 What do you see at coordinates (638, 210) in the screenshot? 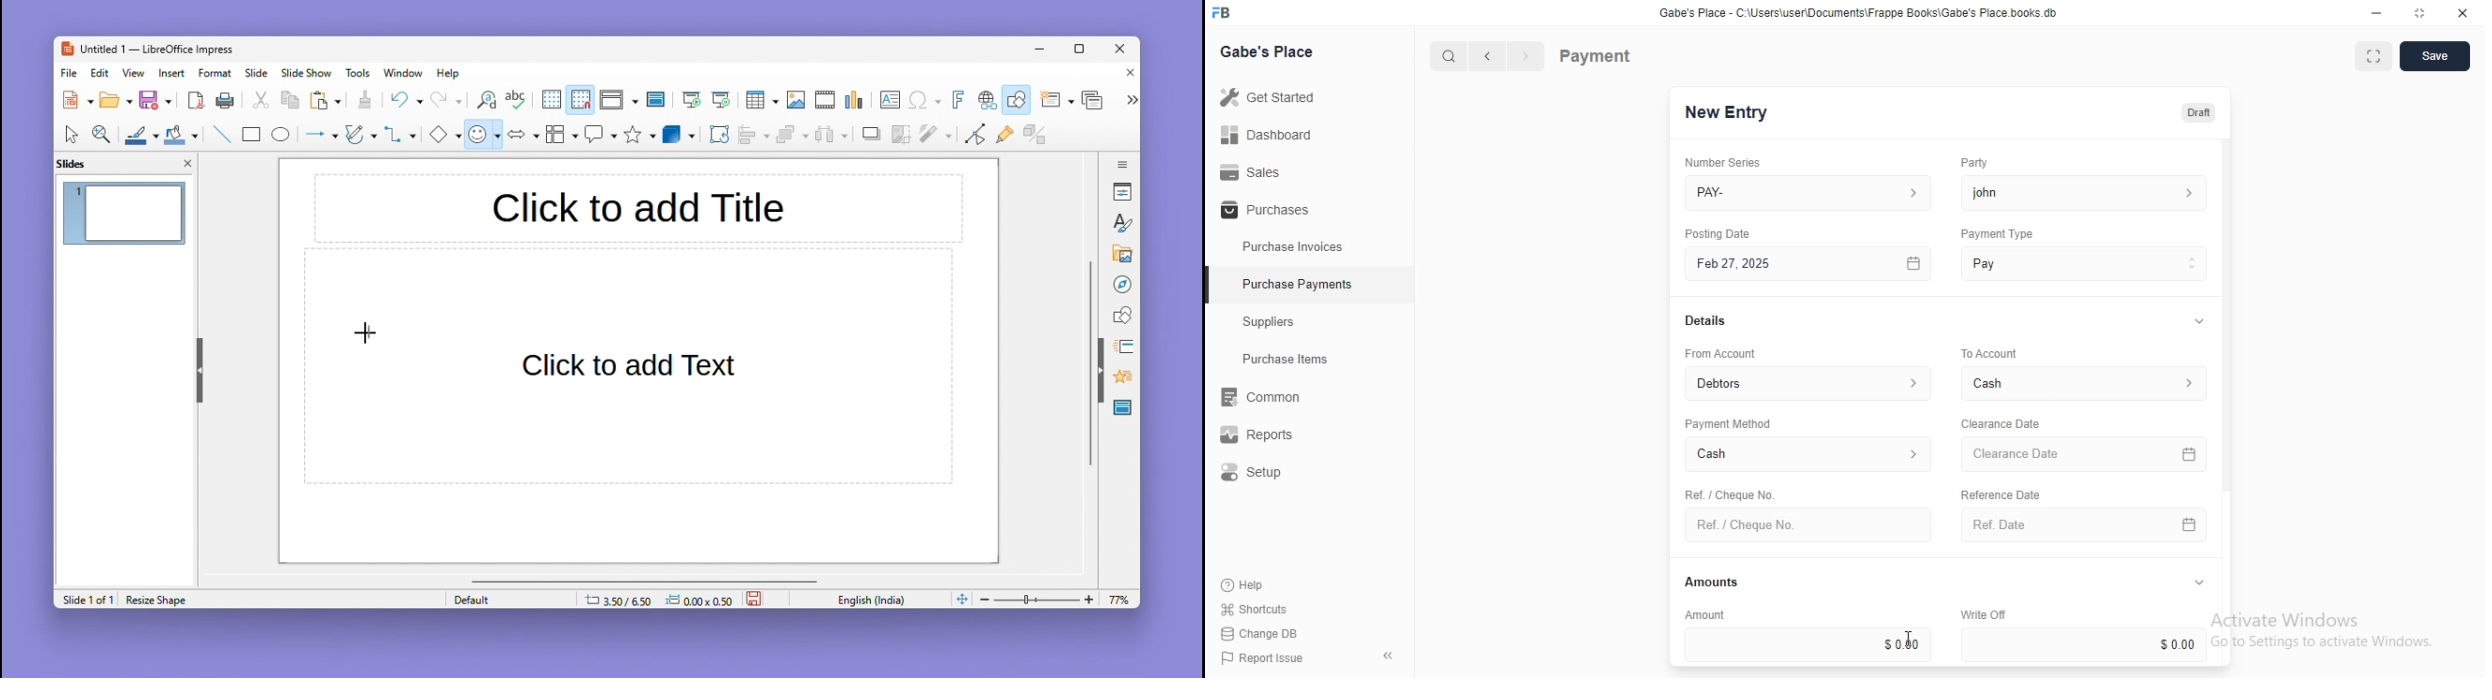
I see `Title` at bounding box center [638, 210].